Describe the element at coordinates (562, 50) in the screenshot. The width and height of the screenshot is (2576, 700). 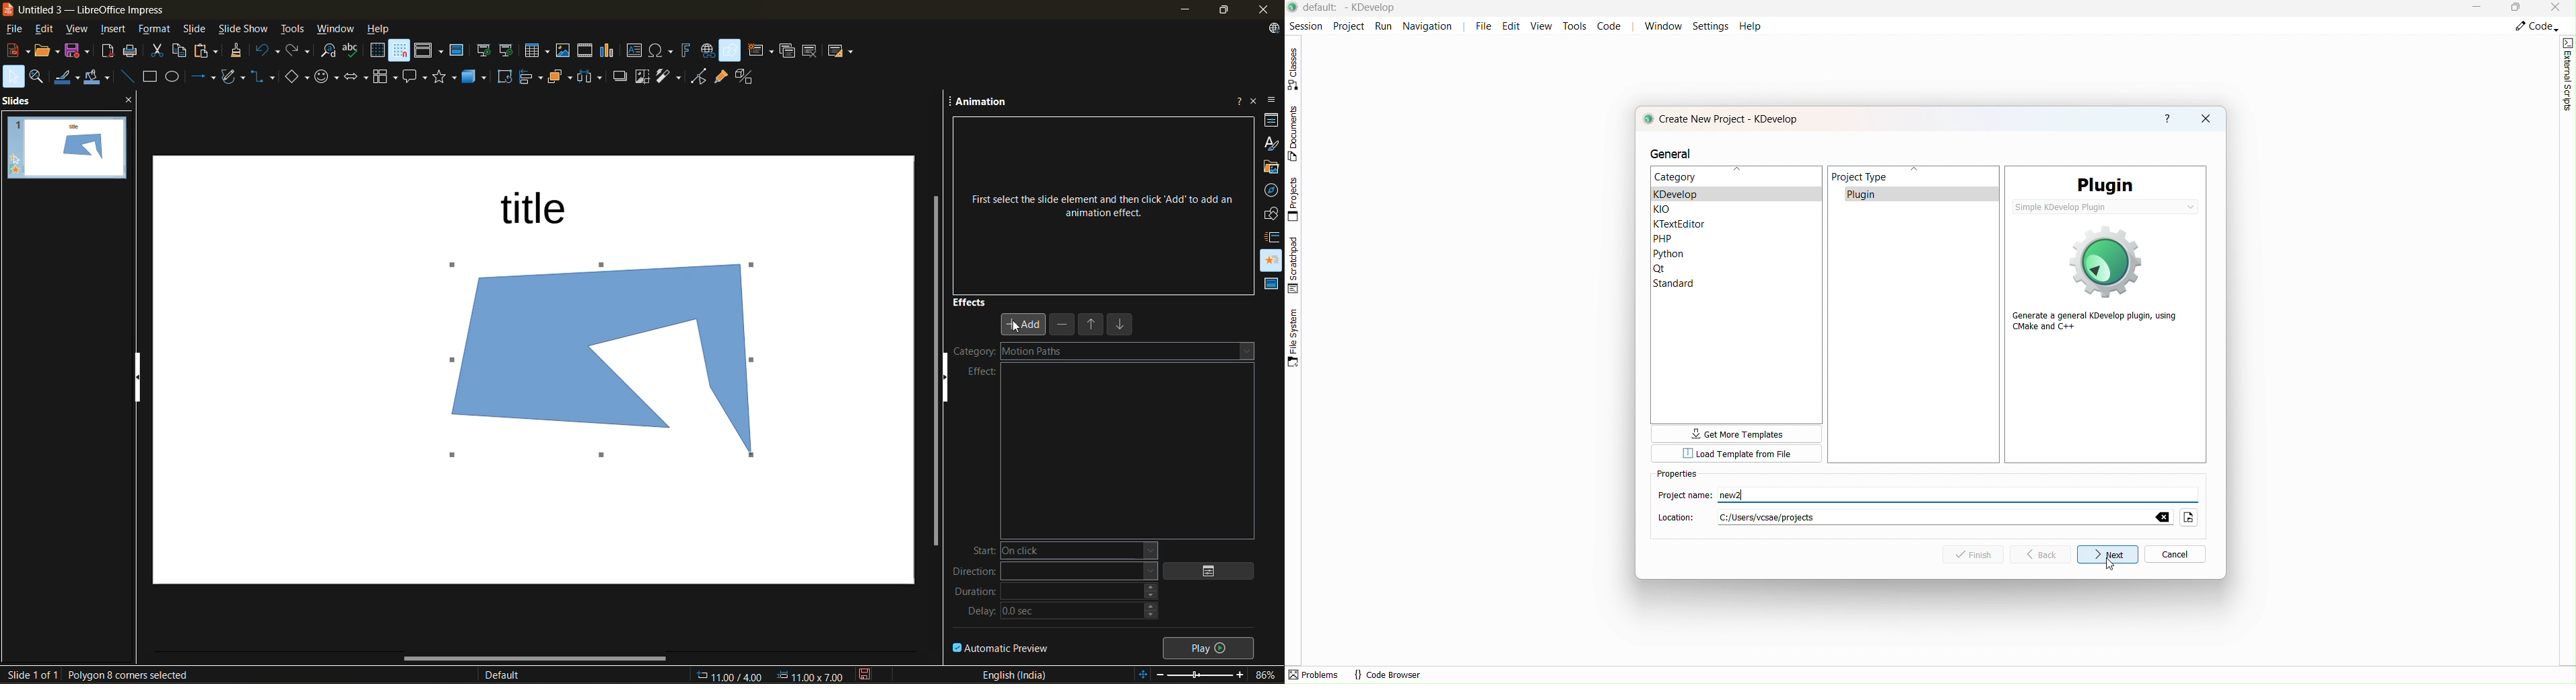
I see `insert image` at that location.